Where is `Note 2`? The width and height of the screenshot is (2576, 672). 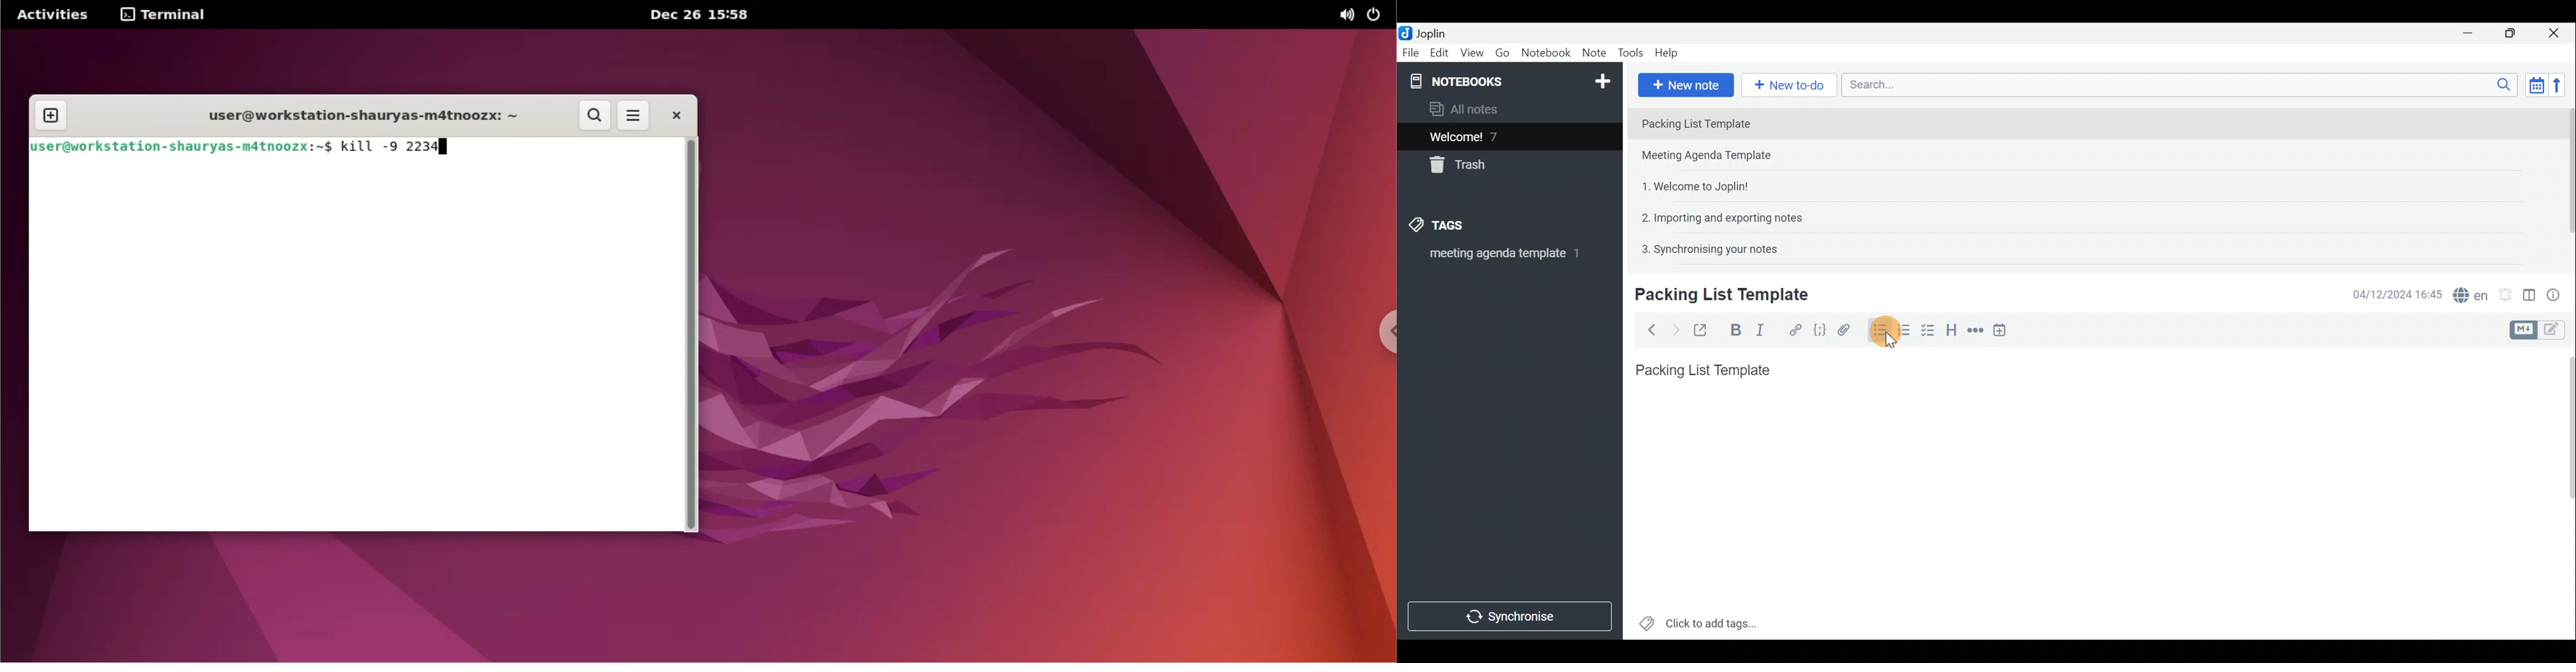
Note 2 is located at coordinates (1719, 157).